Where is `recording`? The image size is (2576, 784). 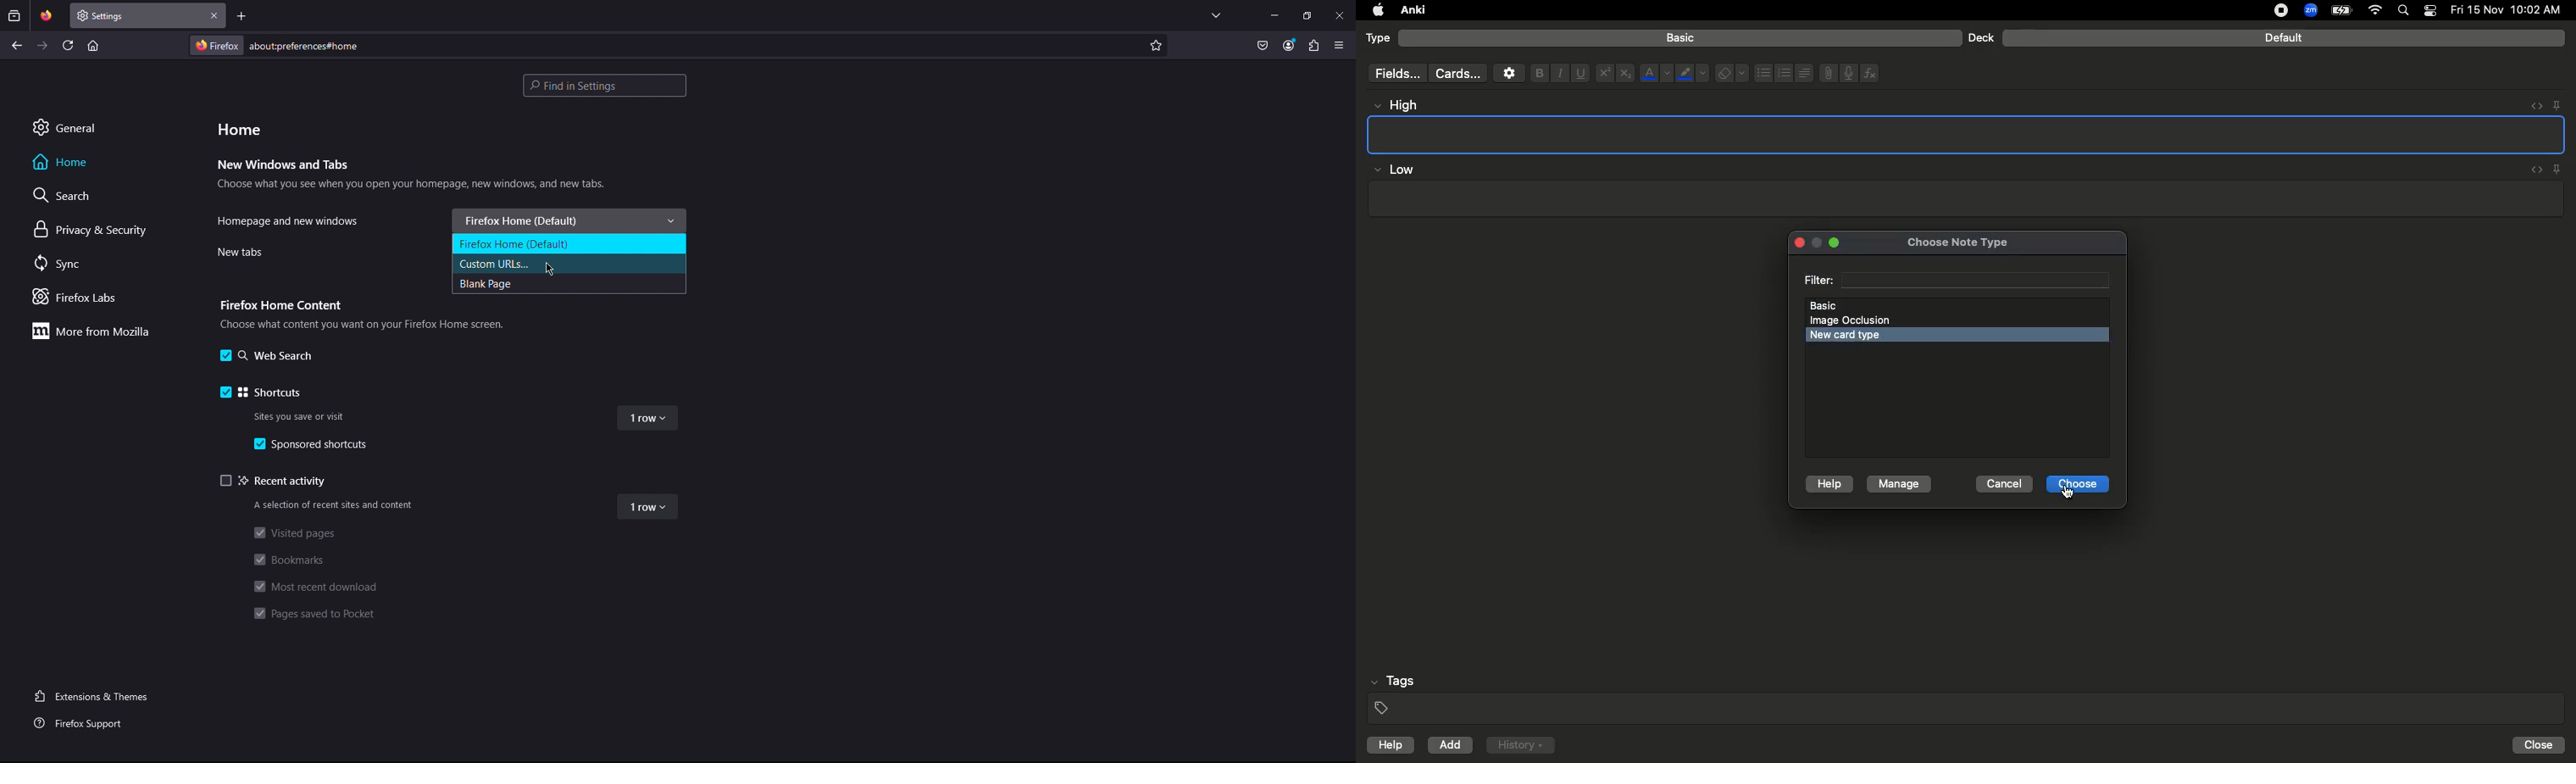
recording is located at coordinates (2271, 10).